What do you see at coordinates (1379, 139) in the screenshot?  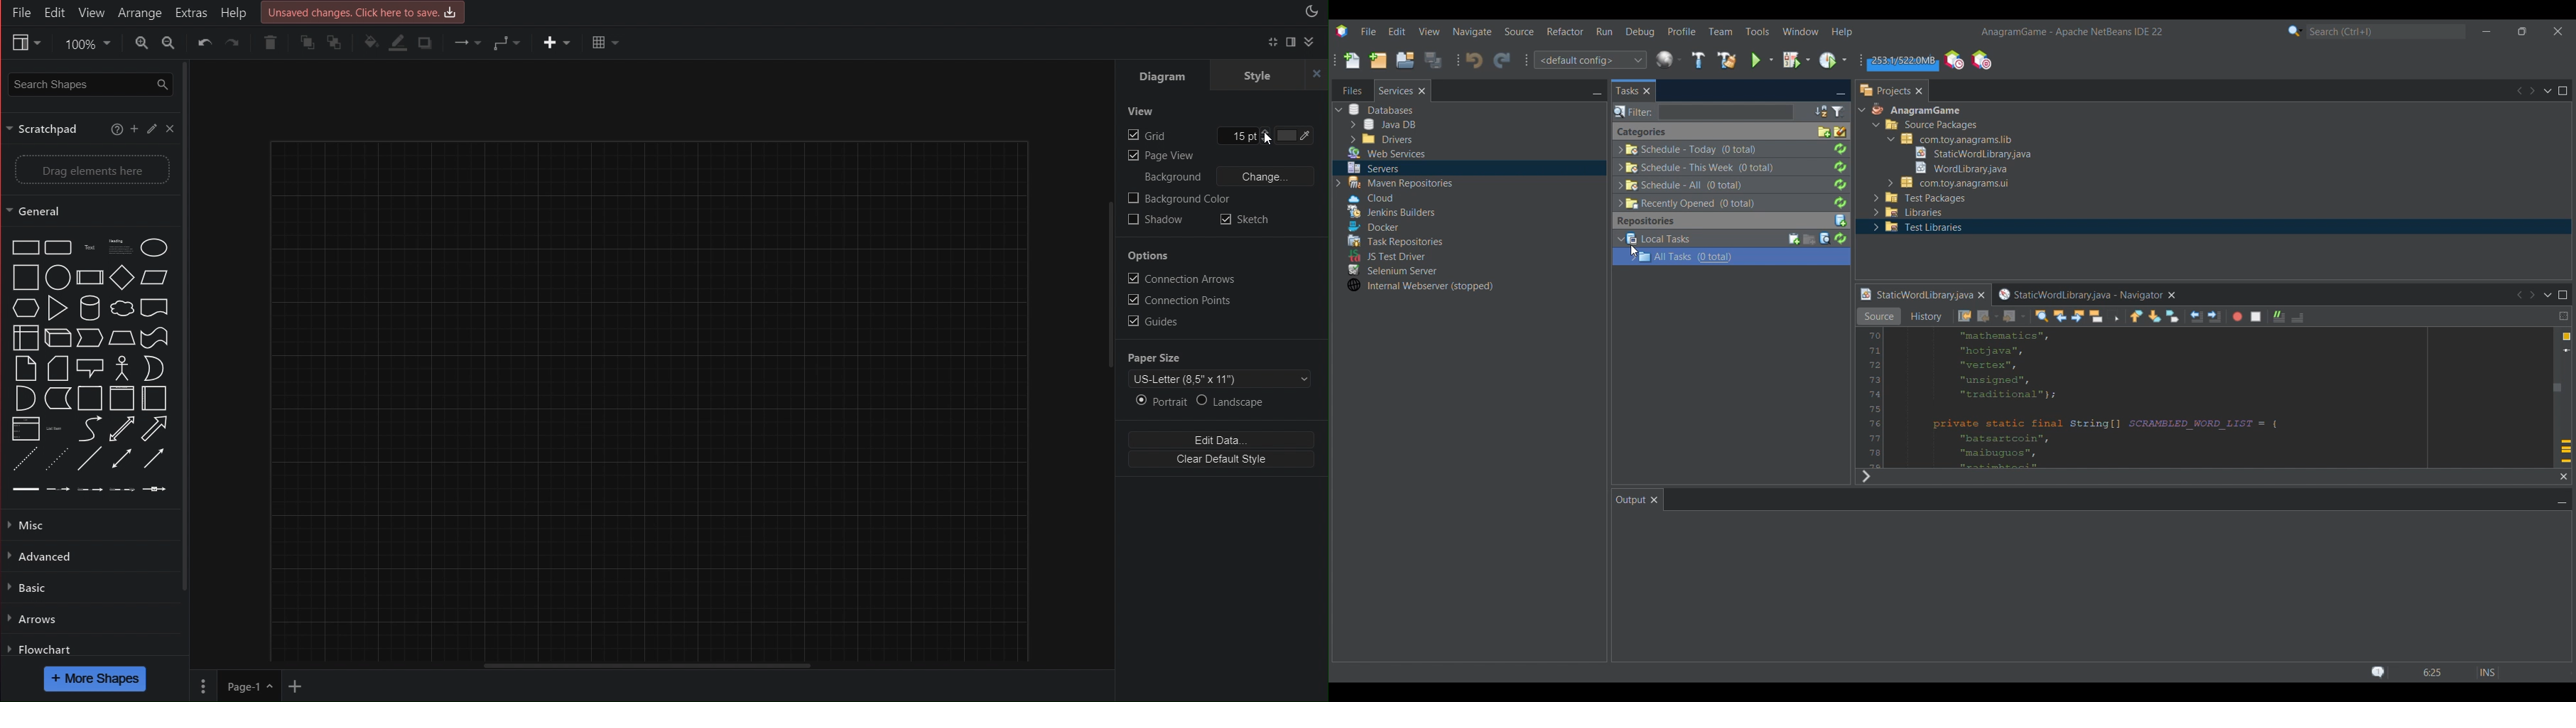 I see `` at bounding box center [1379, 139].